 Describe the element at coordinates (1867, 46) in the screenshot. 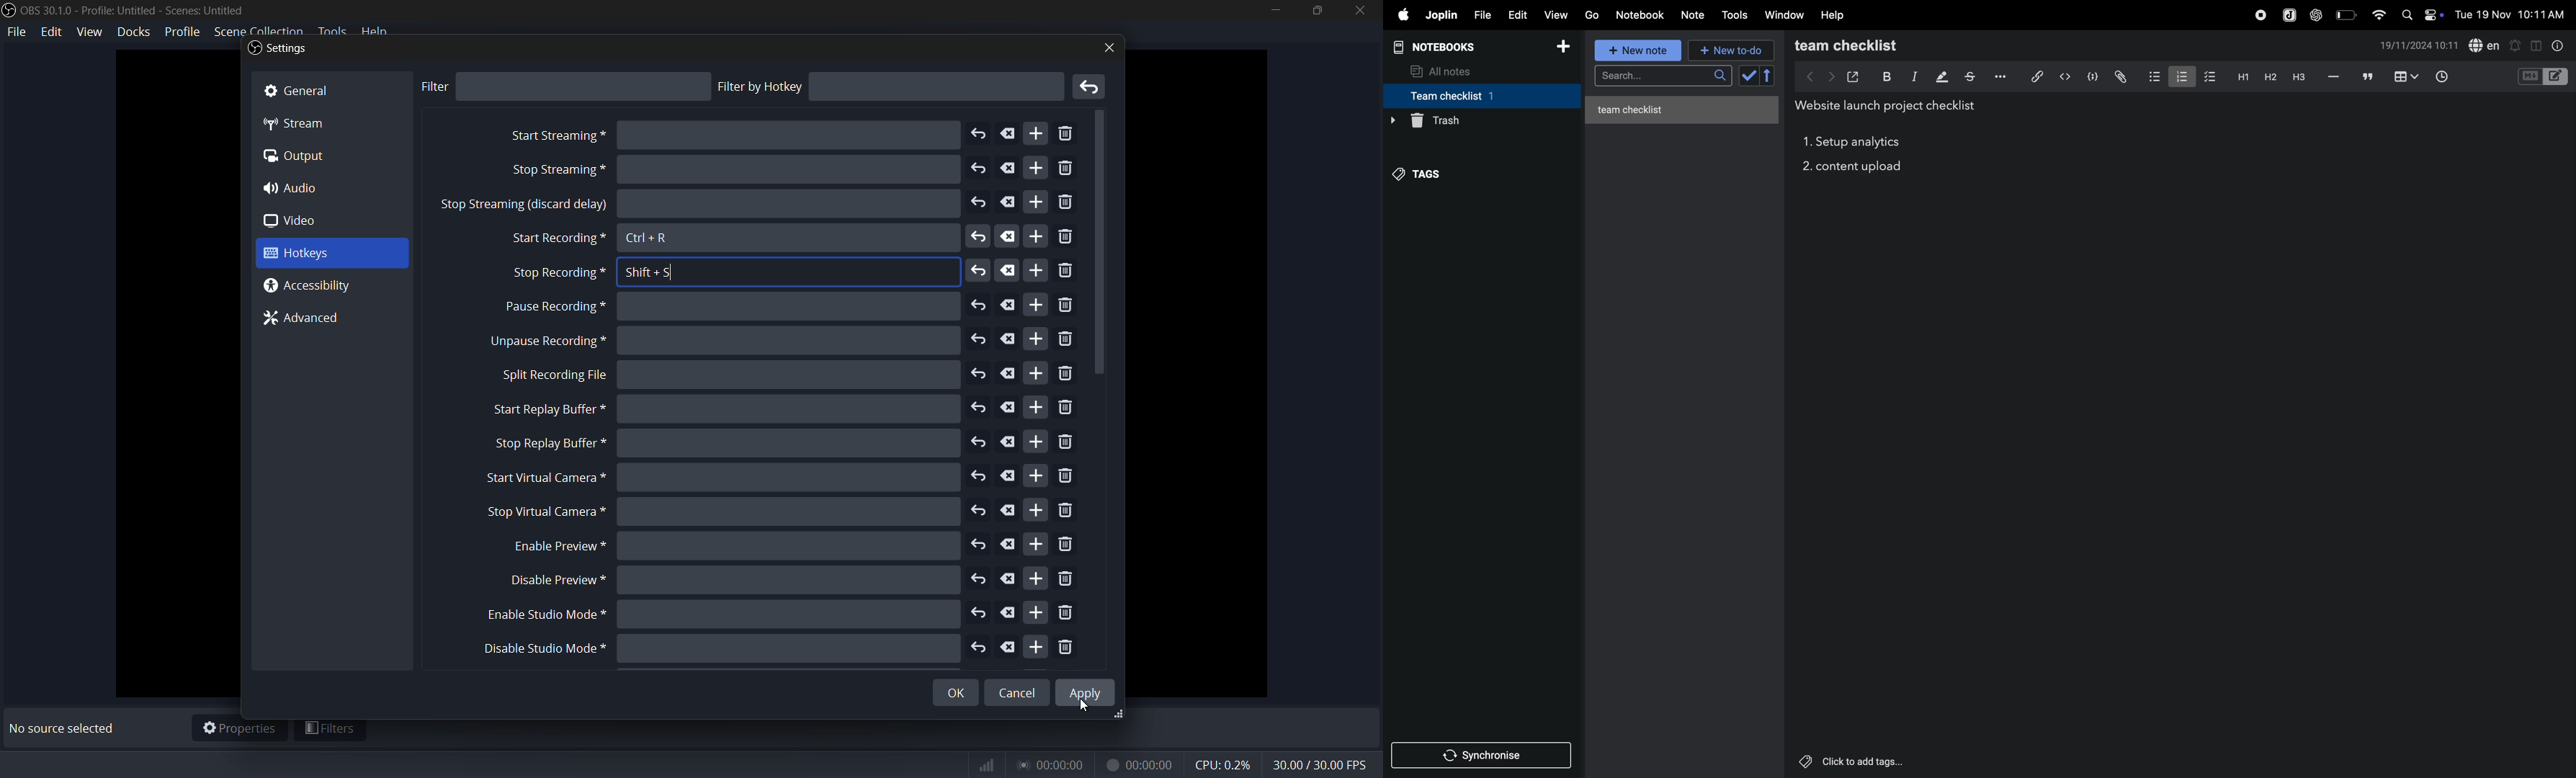

I see `team checklist` at that location.